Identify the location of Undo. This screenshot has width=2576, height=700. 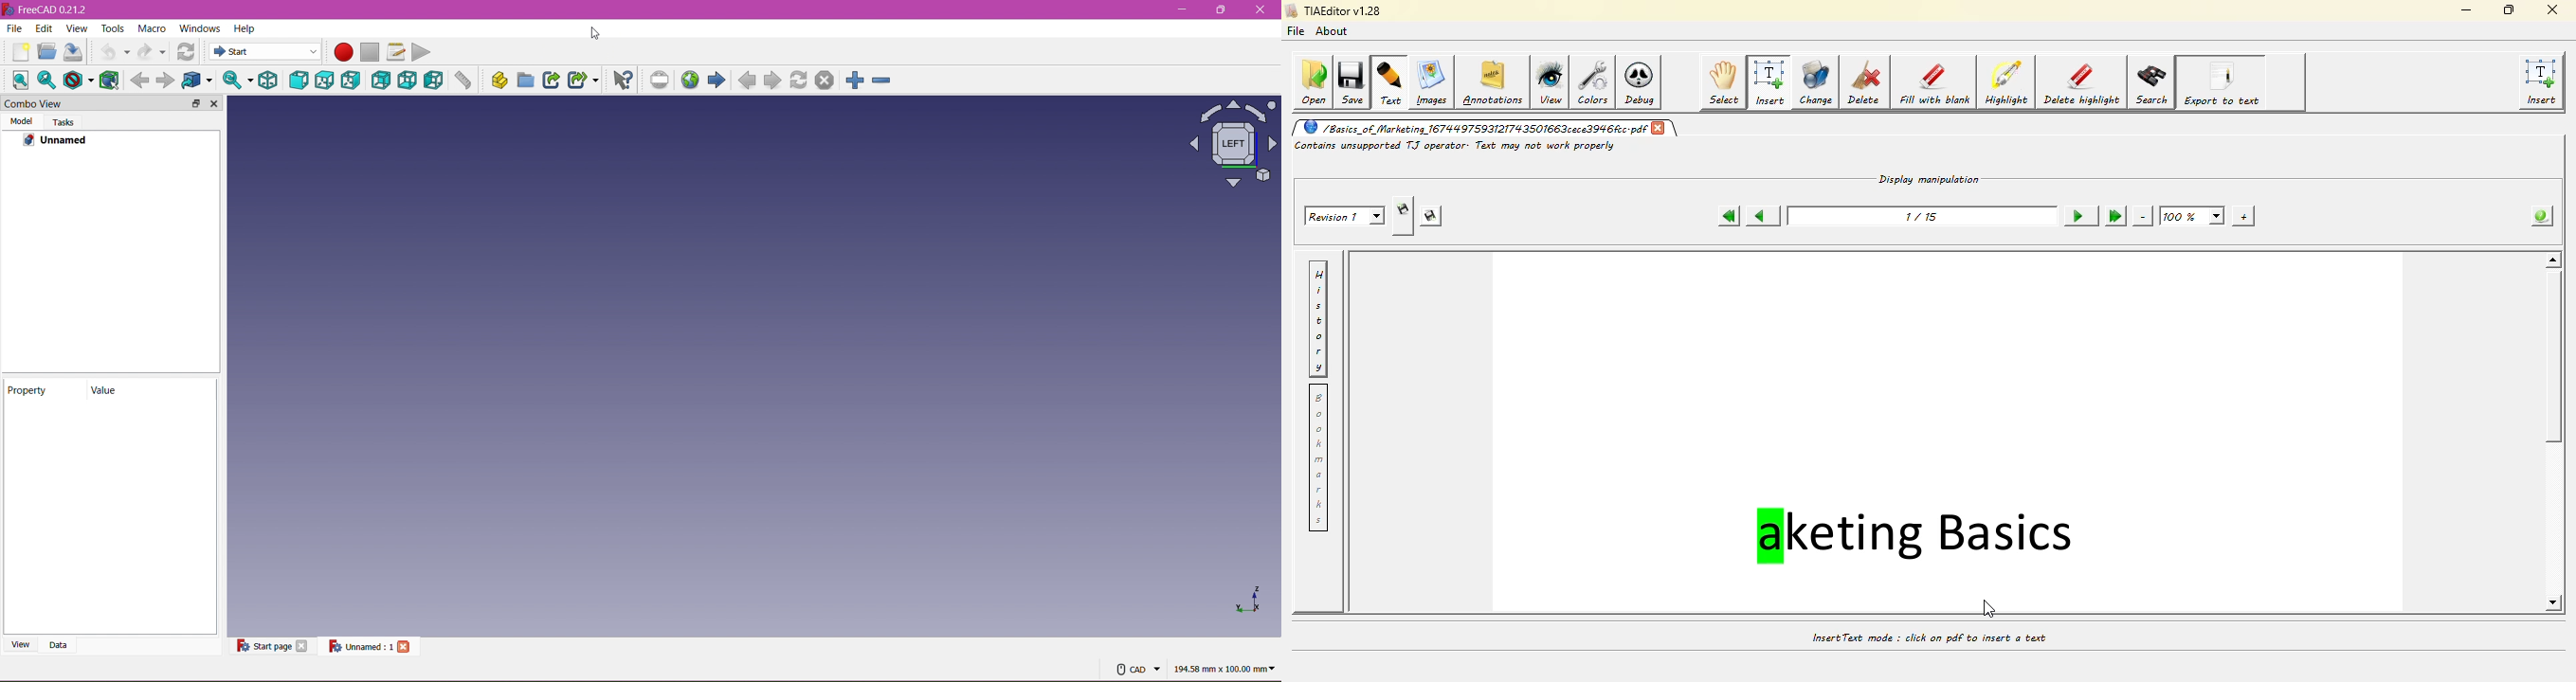
(114, 52).